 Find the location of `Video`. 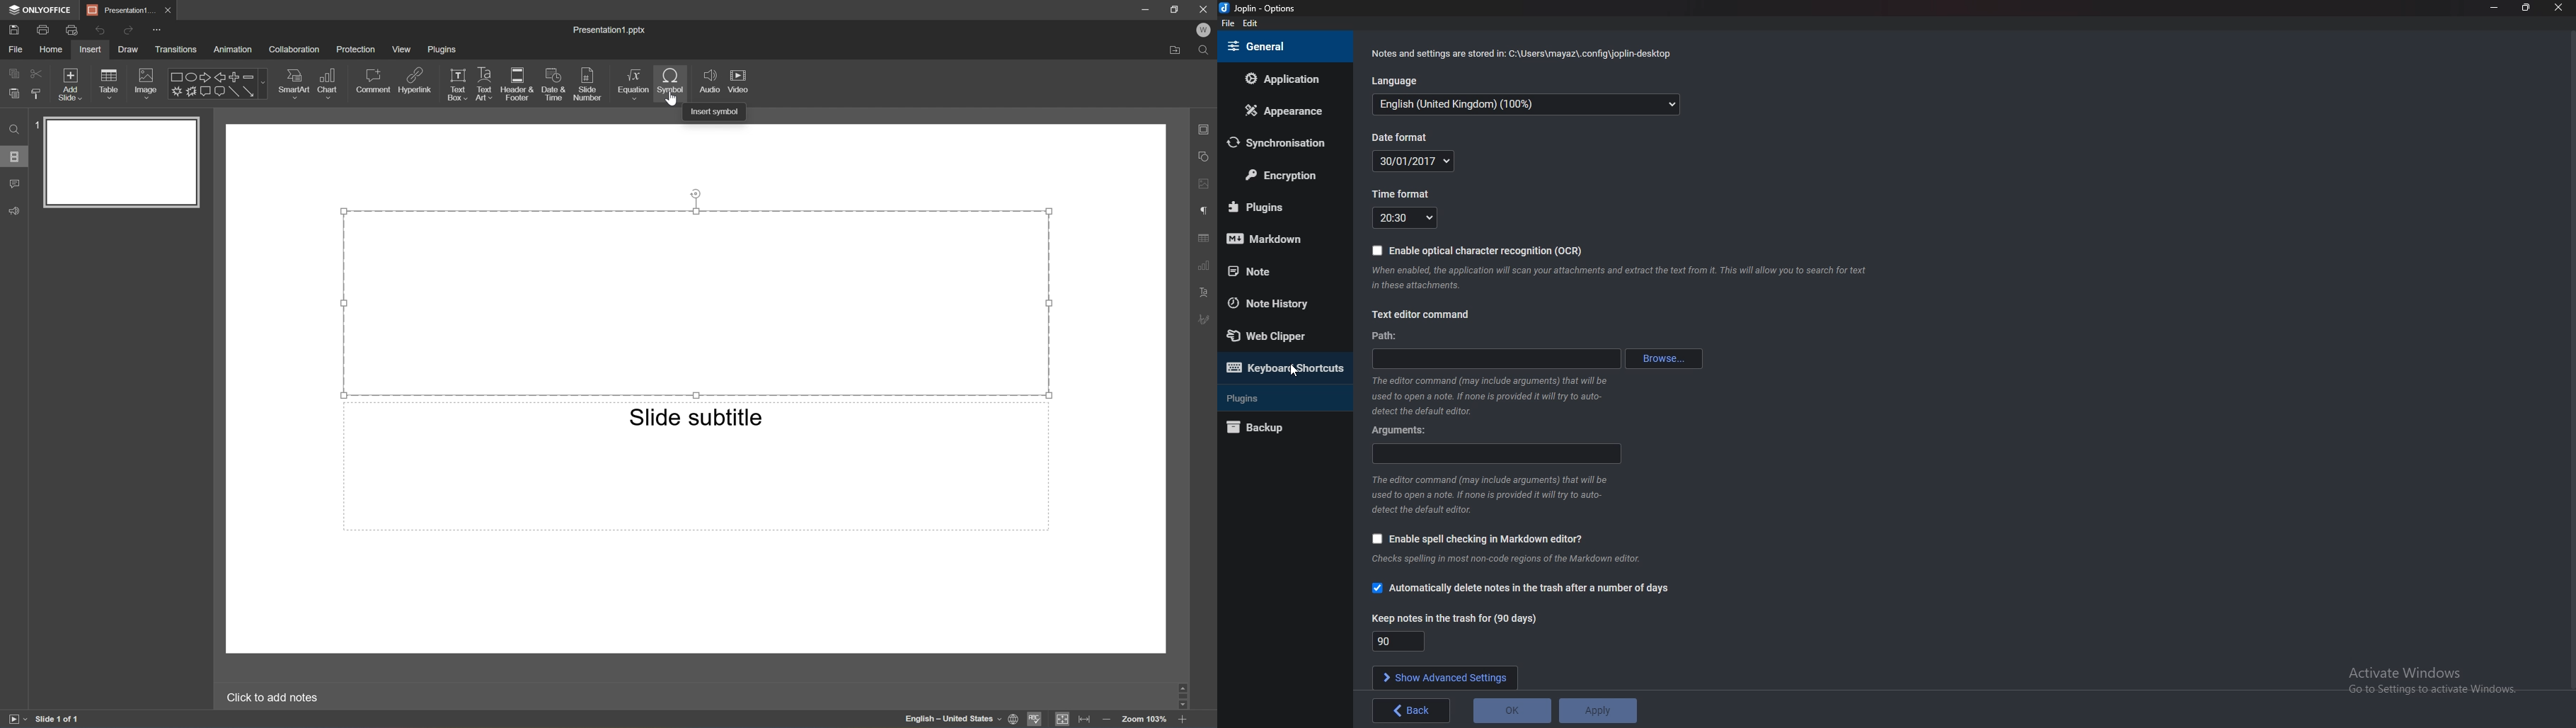

Video is located at coordinates (739, 81).